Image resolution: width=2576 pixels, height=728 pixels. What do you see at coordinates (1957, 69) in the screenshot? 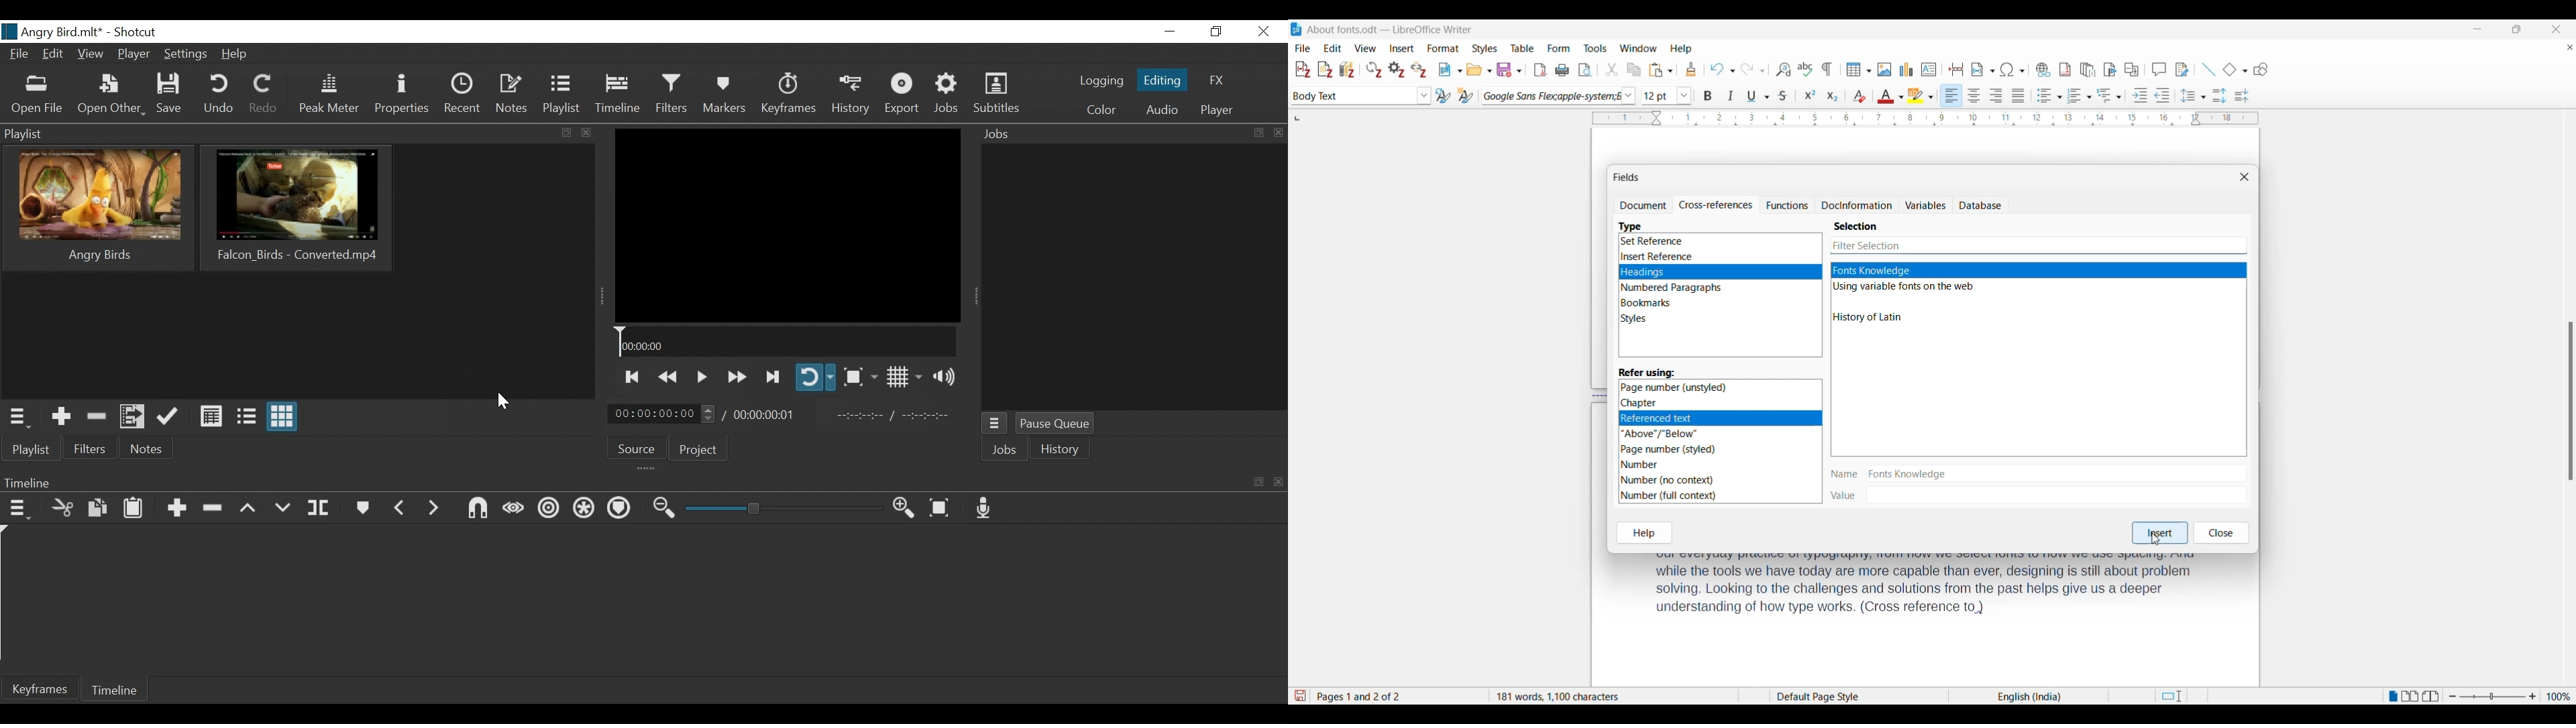
I see `Insert page break` at bounding box center [1957, 69].